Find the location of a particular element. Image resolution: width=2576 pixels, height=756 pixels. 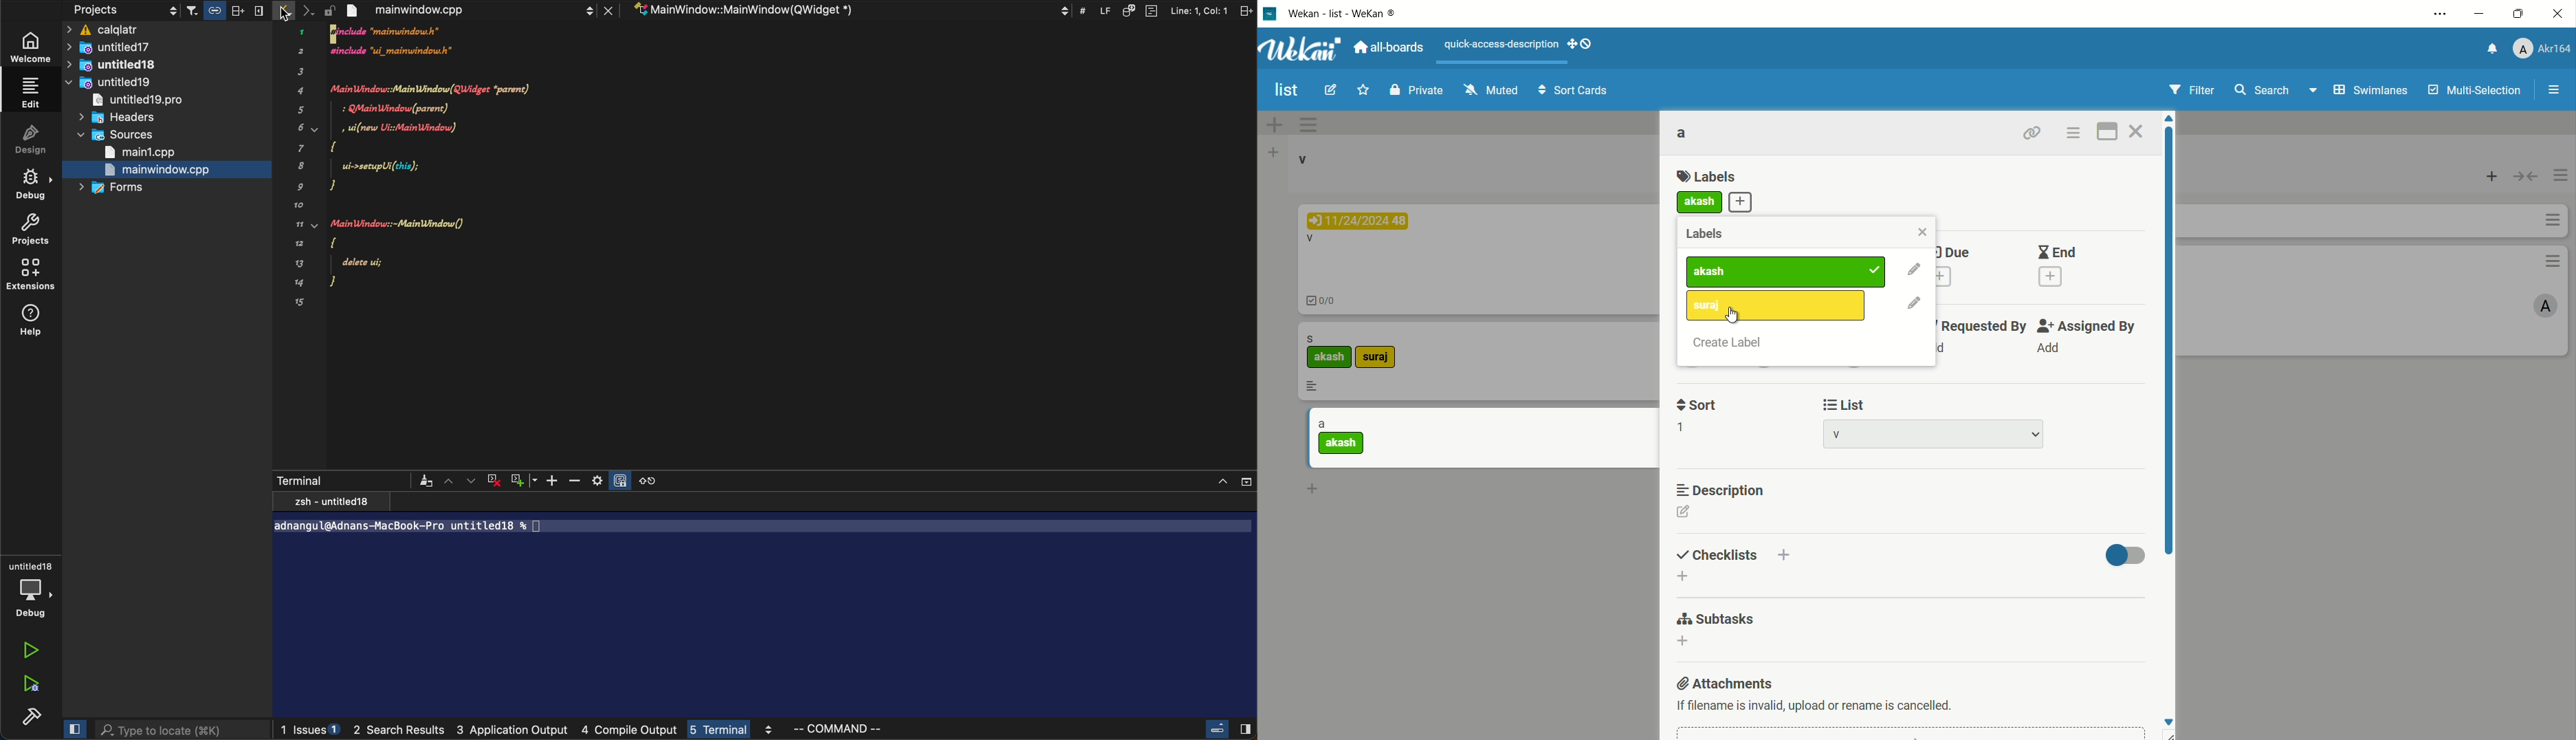

Add is located at coordinates (2055, 347).